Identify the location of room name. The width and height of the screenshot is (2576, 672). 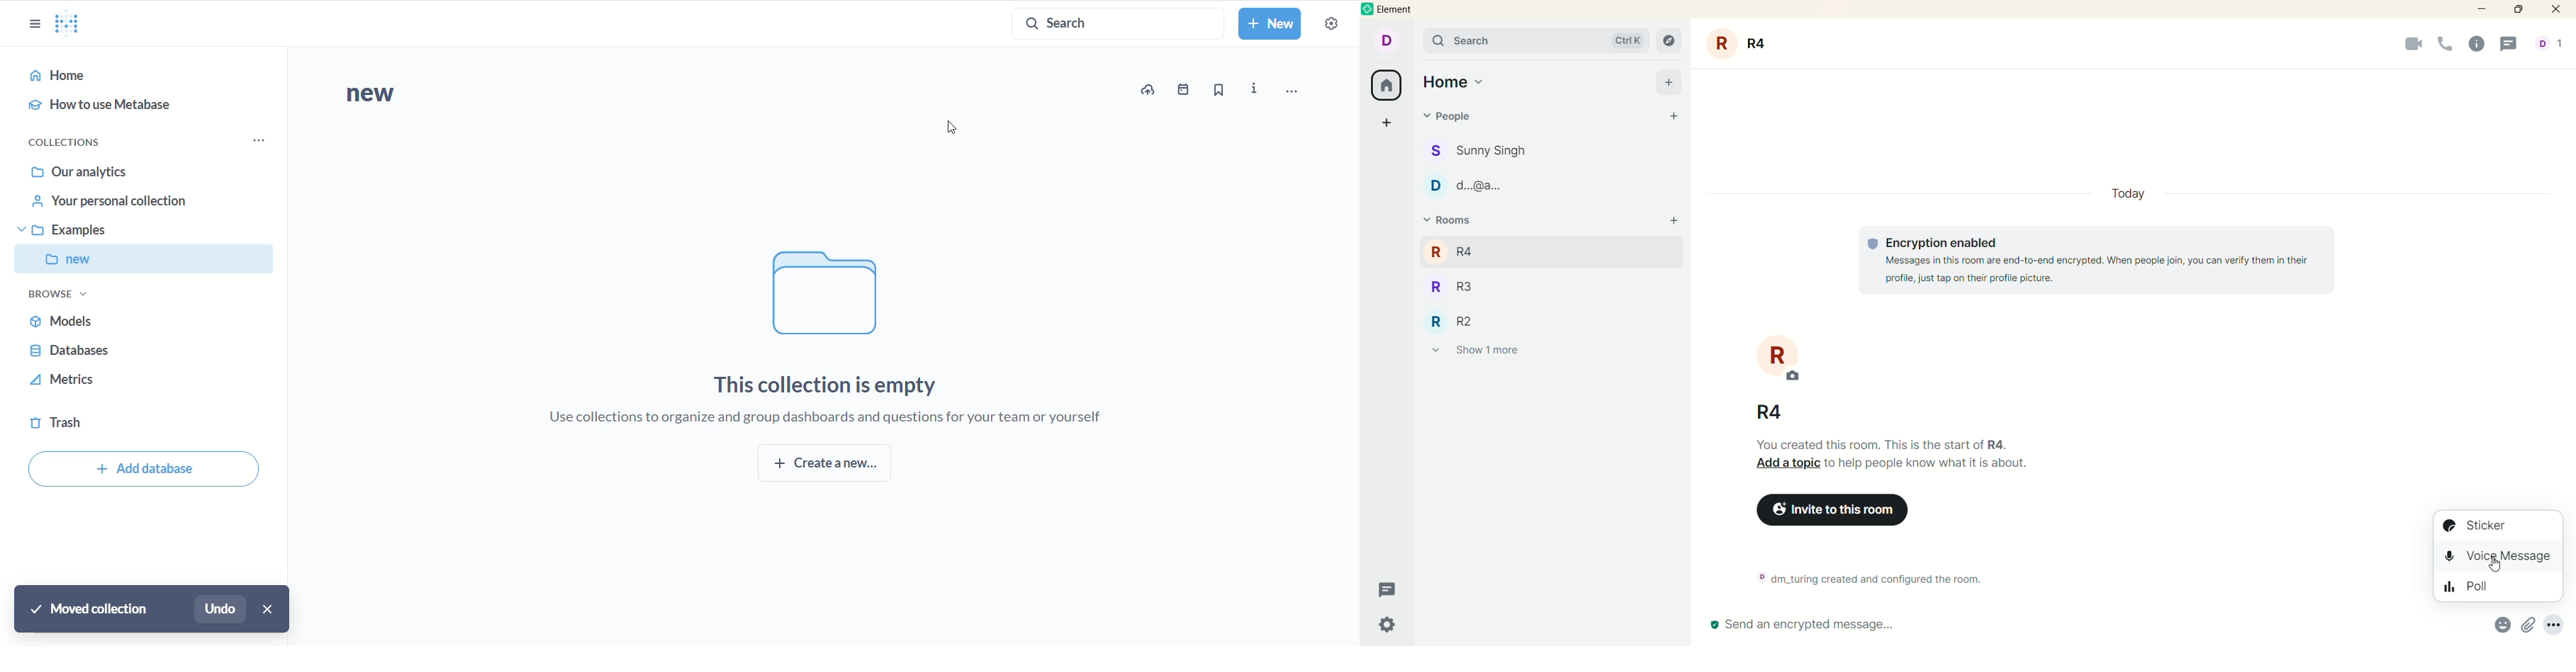
(1772, 411).